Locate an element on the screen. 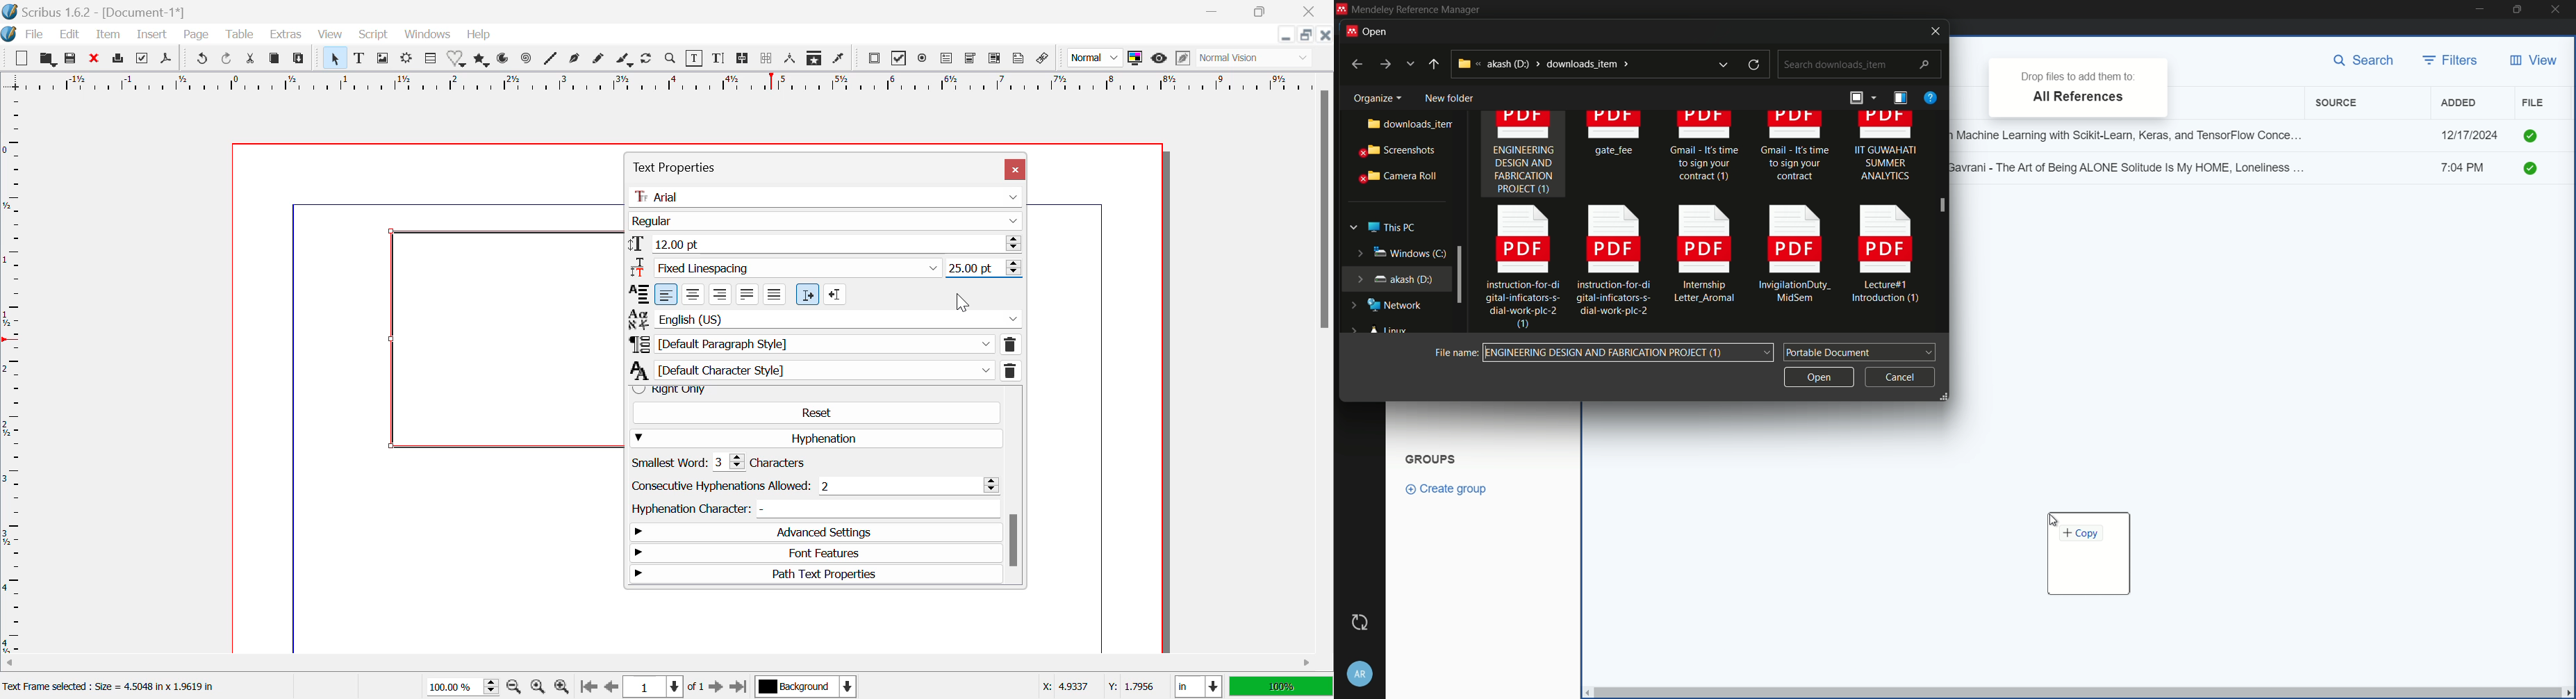 The height and width of the screenshot is (700, 2576). account settings is located at coordinates (1360, 671).